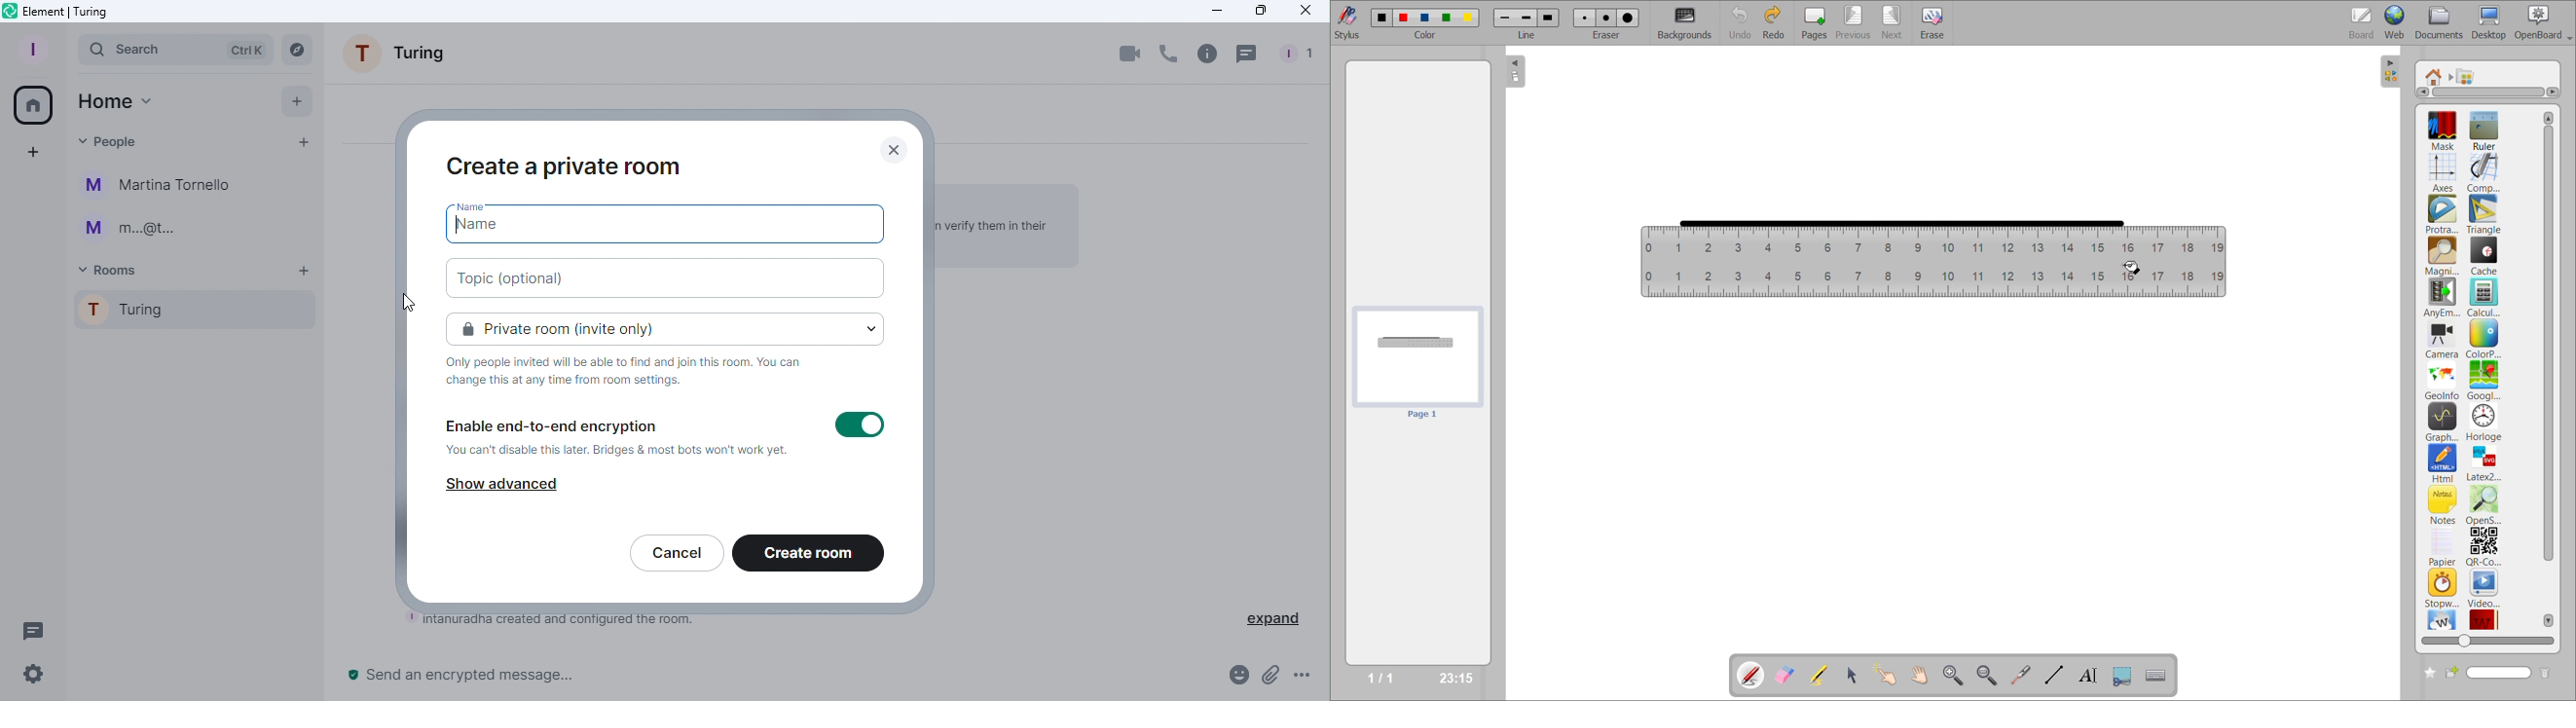 This screenshot has width=2576, height=728. Describe the element at coordinates (860, 426) in the screenshot. I see `Toggle` at that location.